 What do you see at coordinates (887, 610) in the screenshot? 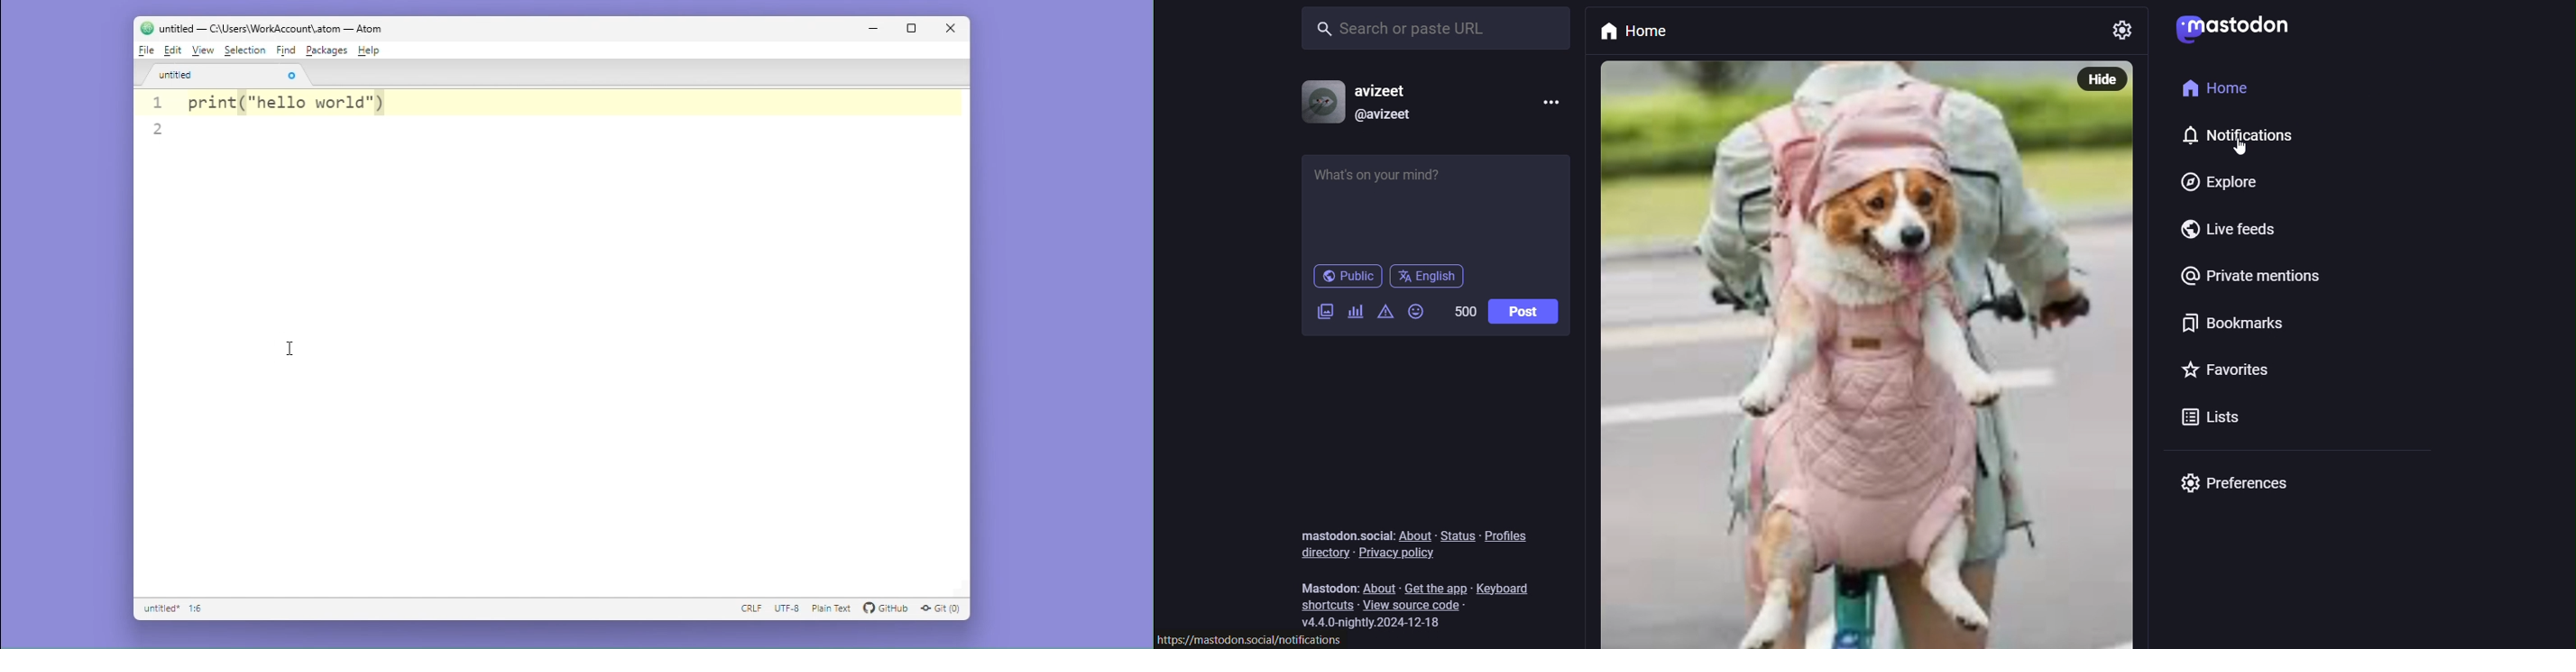
I see `GitHub` at bounding box center [887, 610].